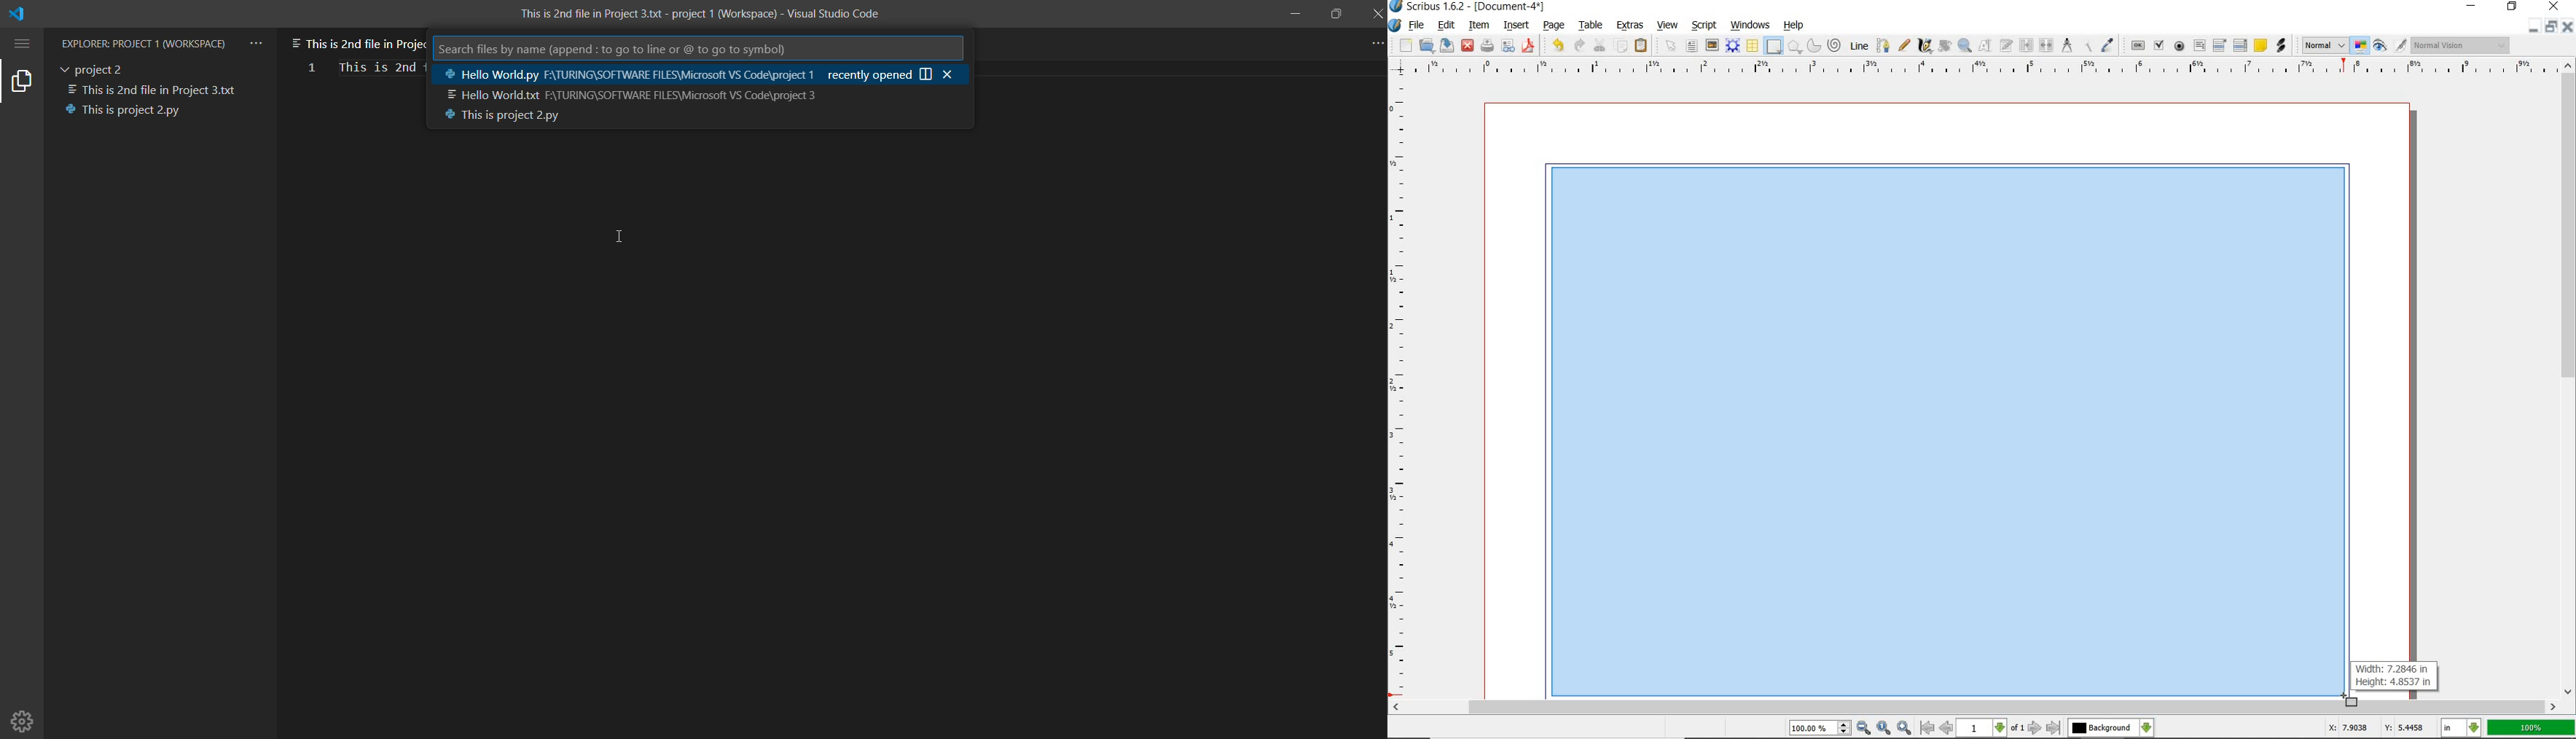 Image resolution: width=2576 pixels, height=756 pixels. I want to click on Search files by name (append : to go to line or @ to go to symbol), so click(615, 48).